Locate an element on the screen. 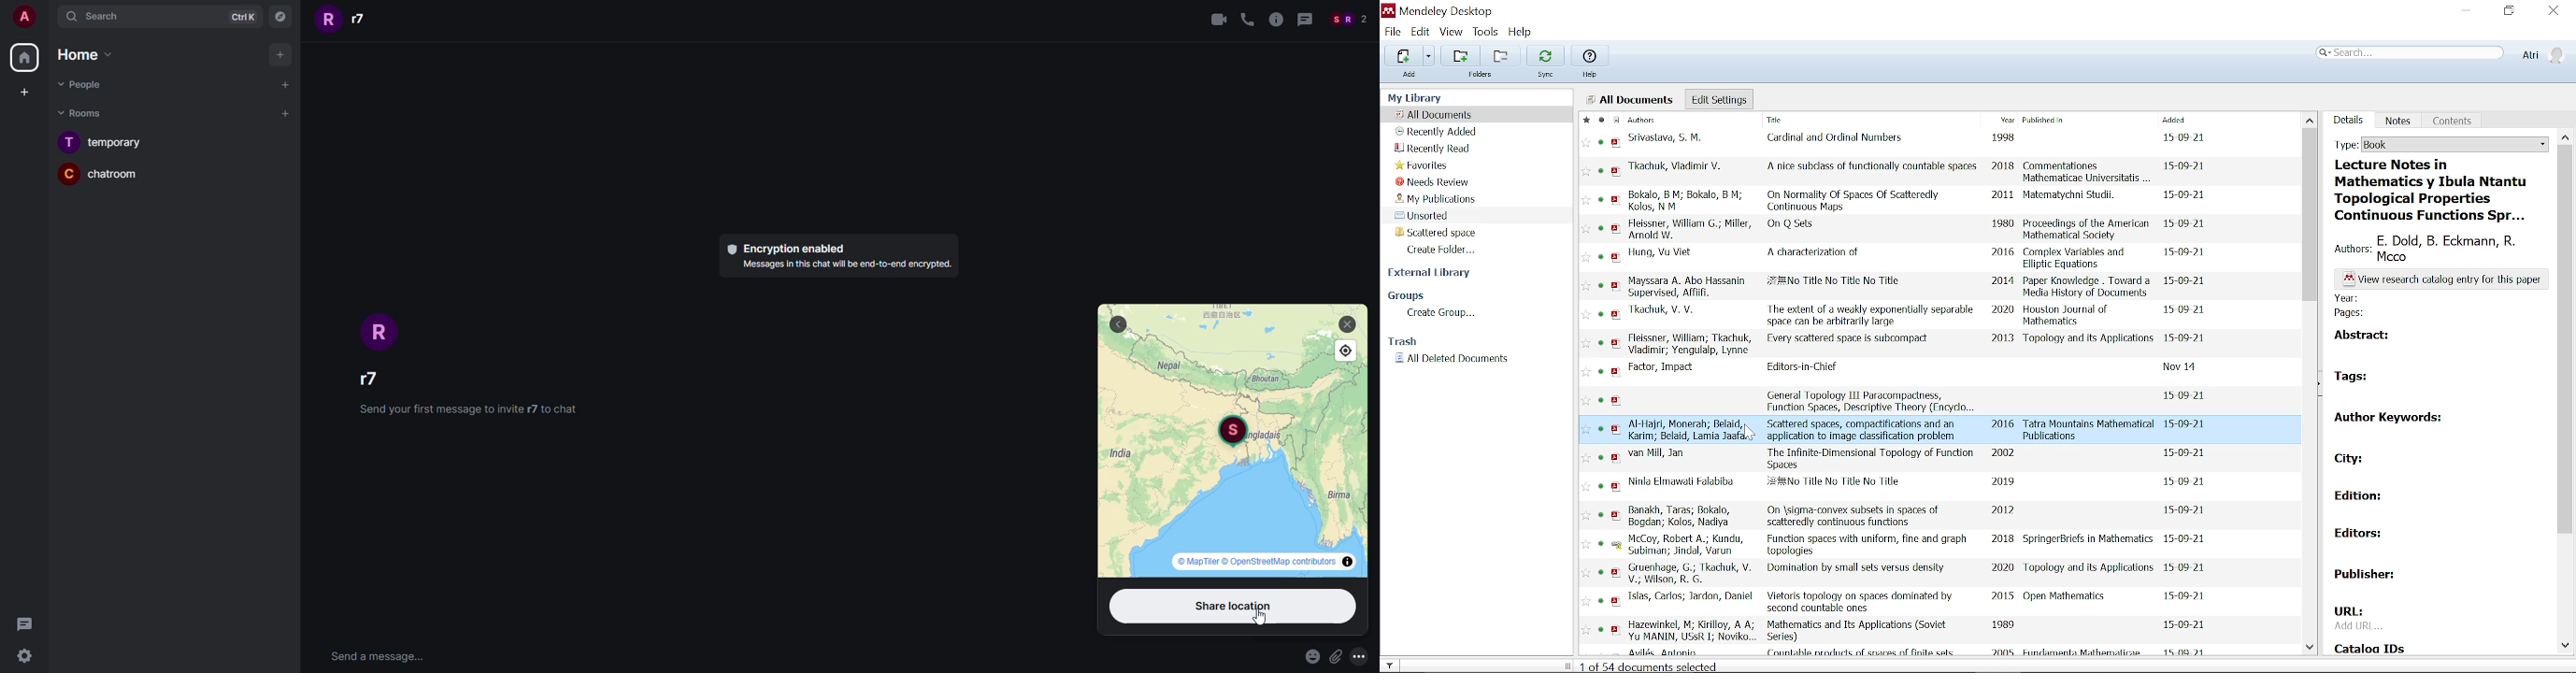  URL is located at coordinates (2355, 618).